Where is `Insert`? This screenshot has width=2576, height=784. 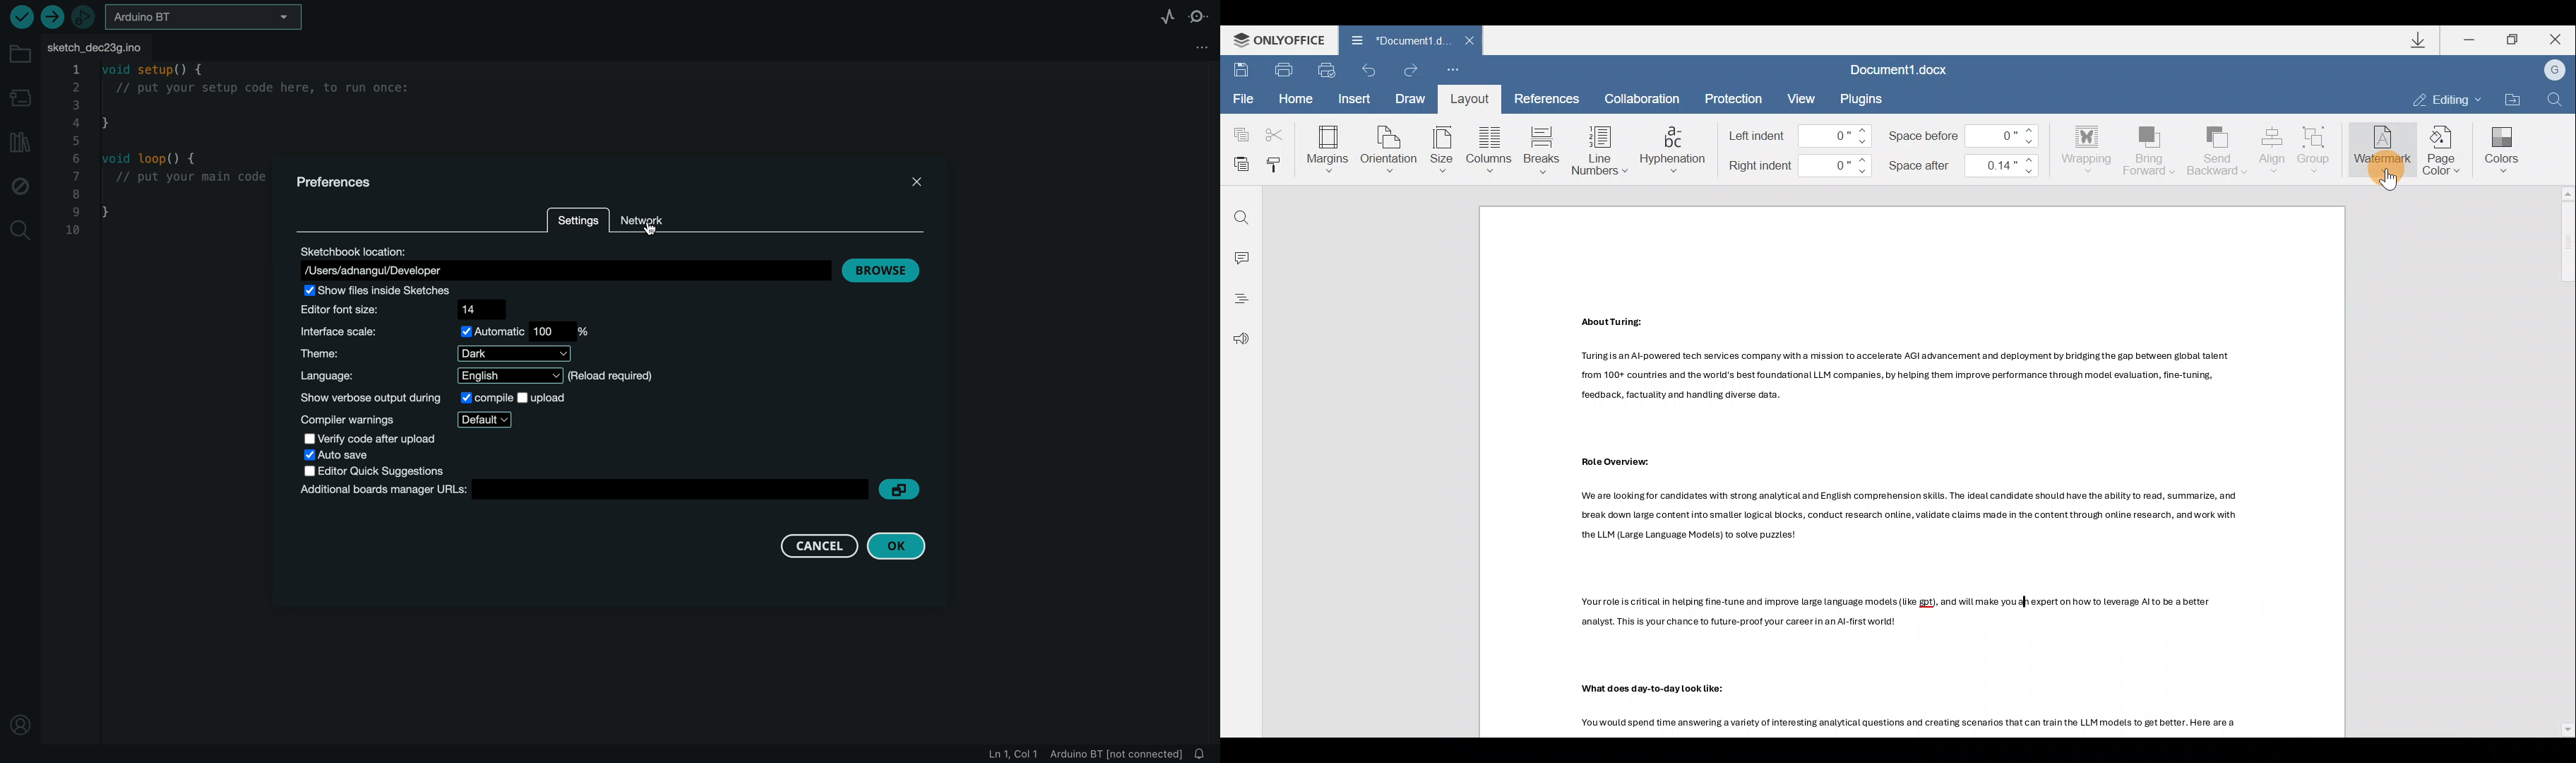
Insert is located at coordinates (1356, 101).